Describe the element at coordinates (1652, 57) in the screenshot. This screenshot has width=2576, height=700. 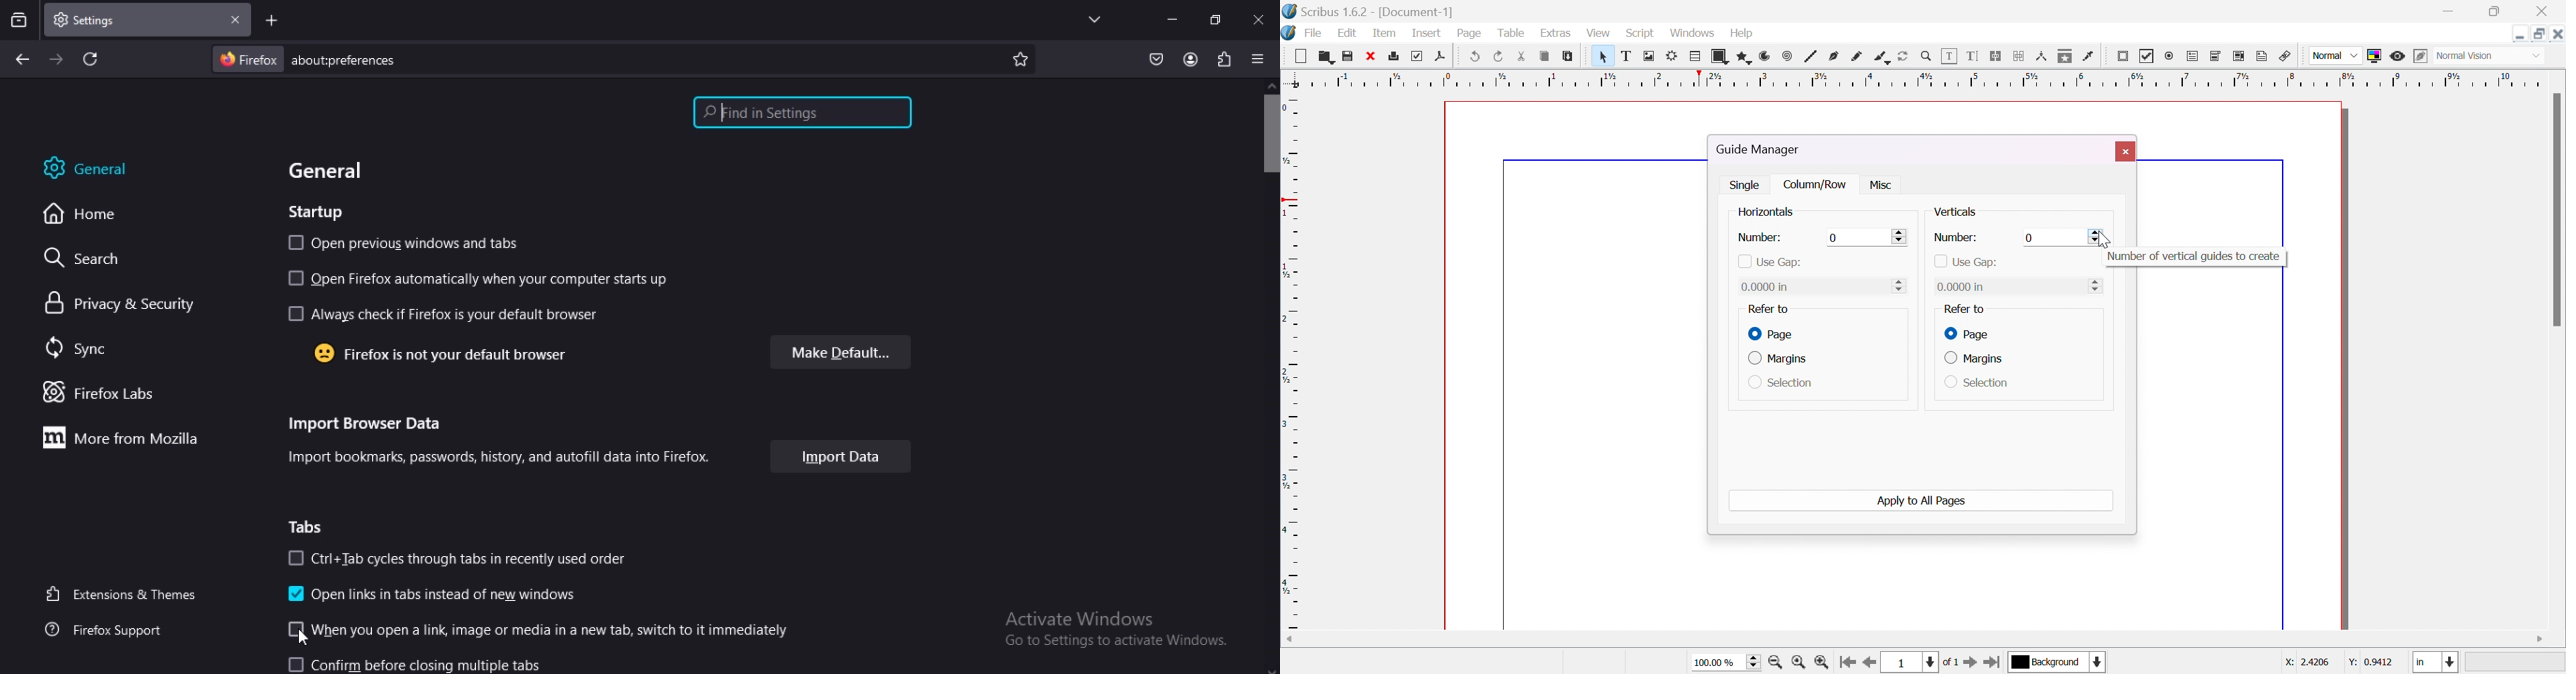
I see `image frame` at that location.